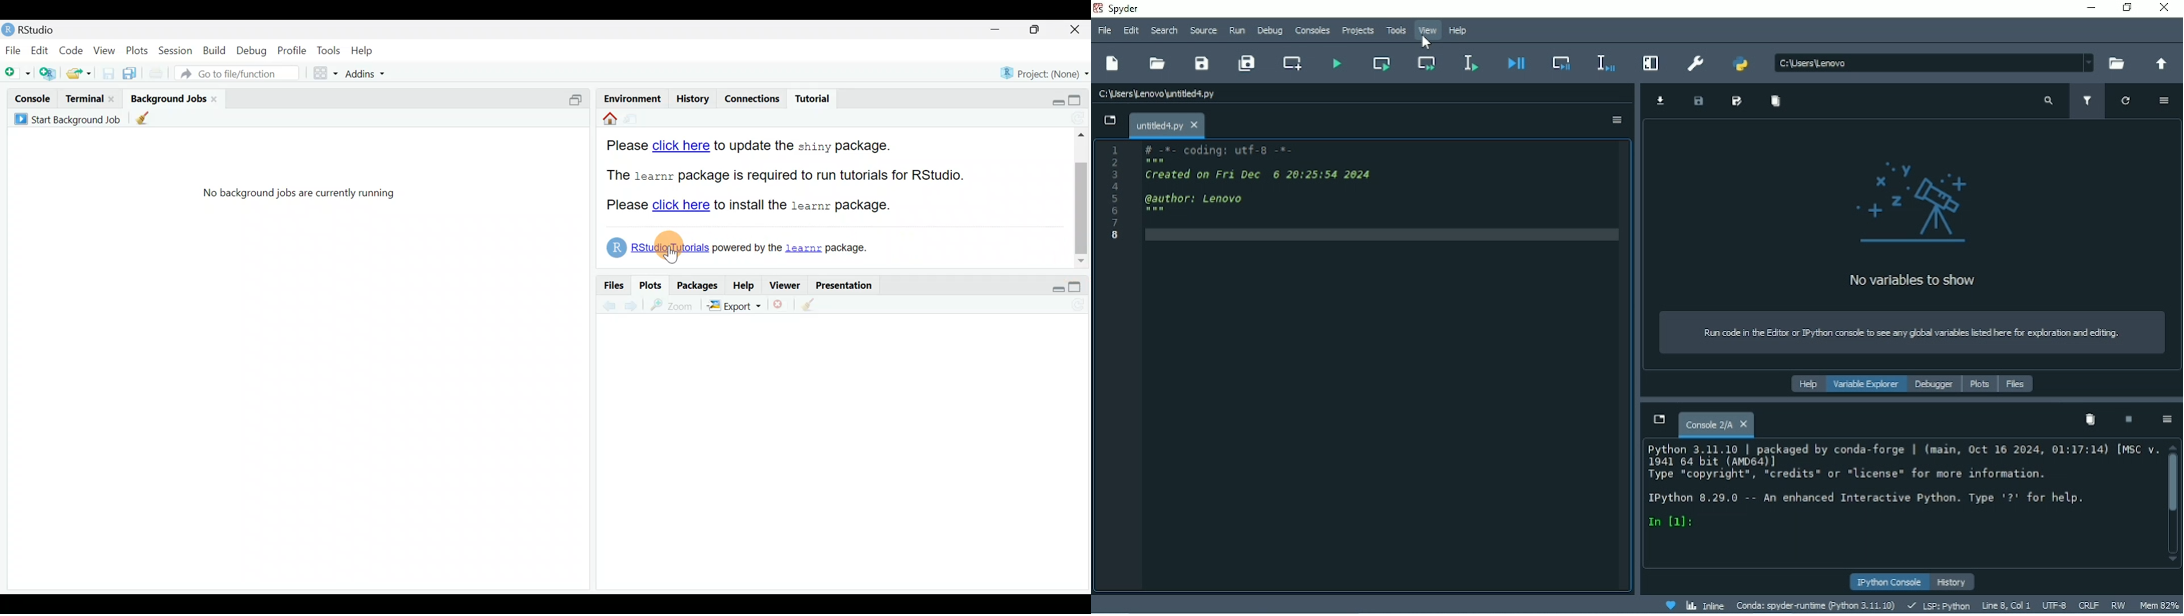  I want to click on Search variable names and types, so click(2048, 101).